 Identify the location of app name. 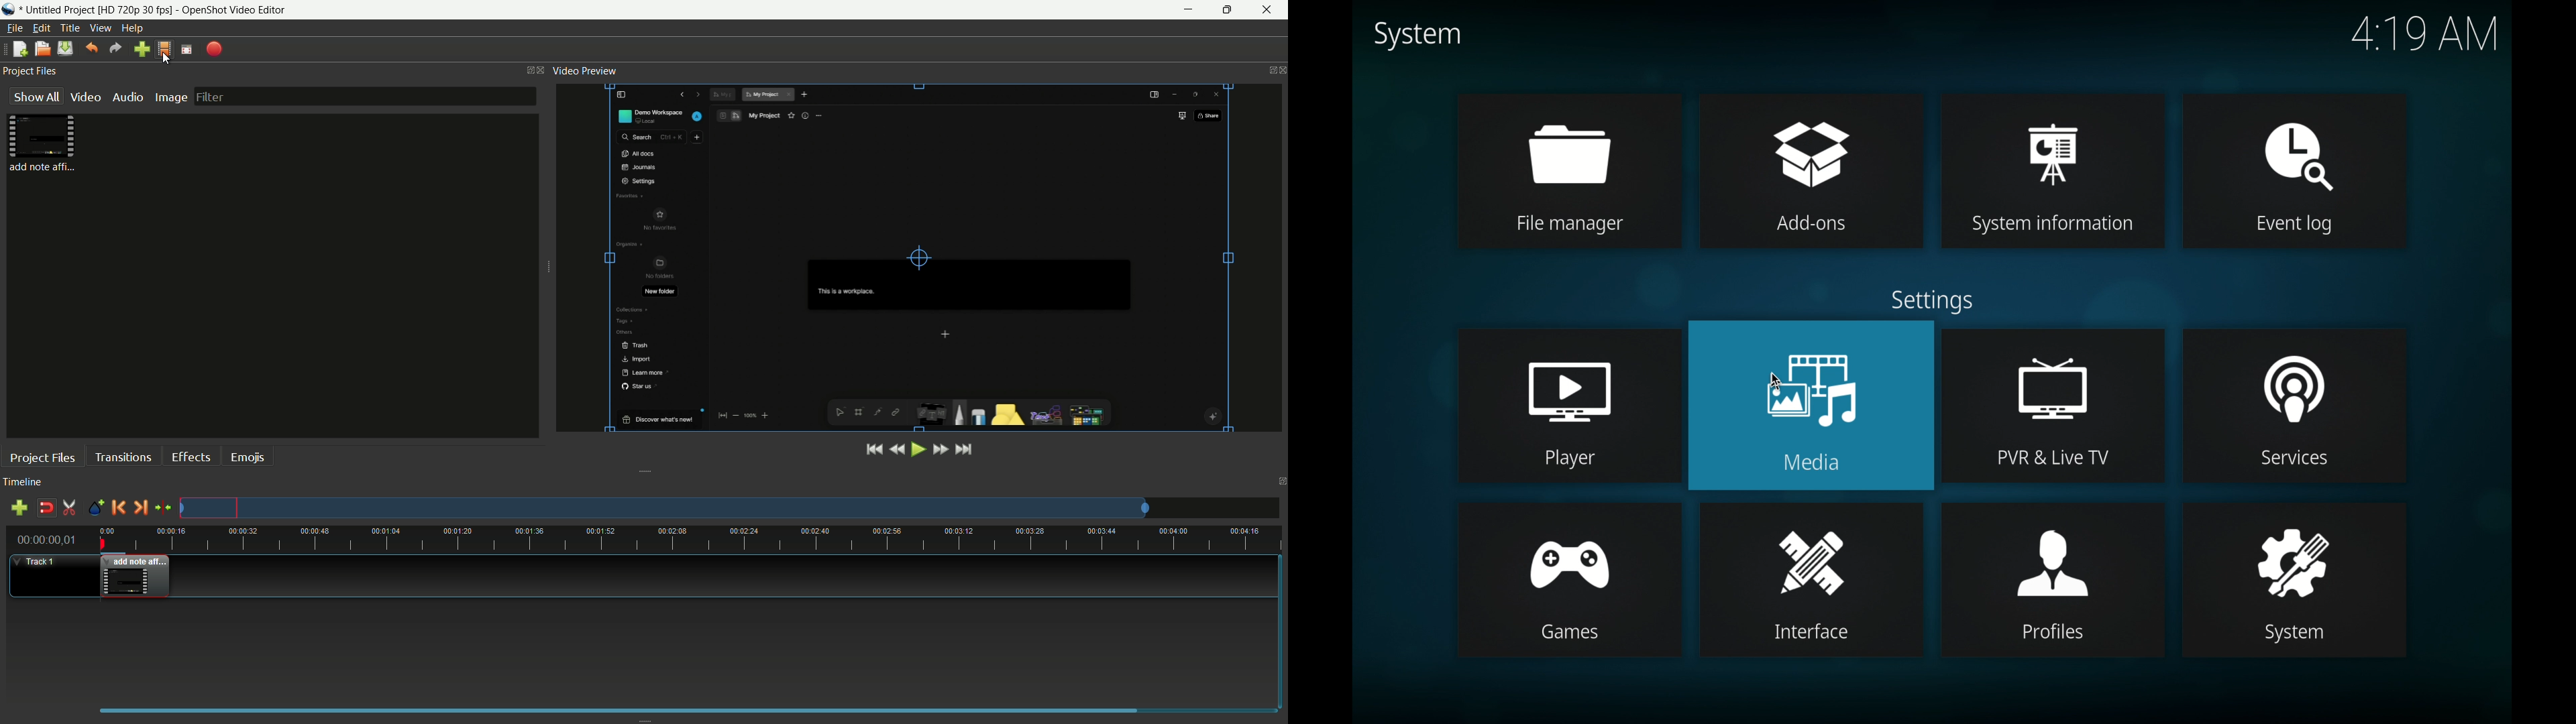
(9, 9).